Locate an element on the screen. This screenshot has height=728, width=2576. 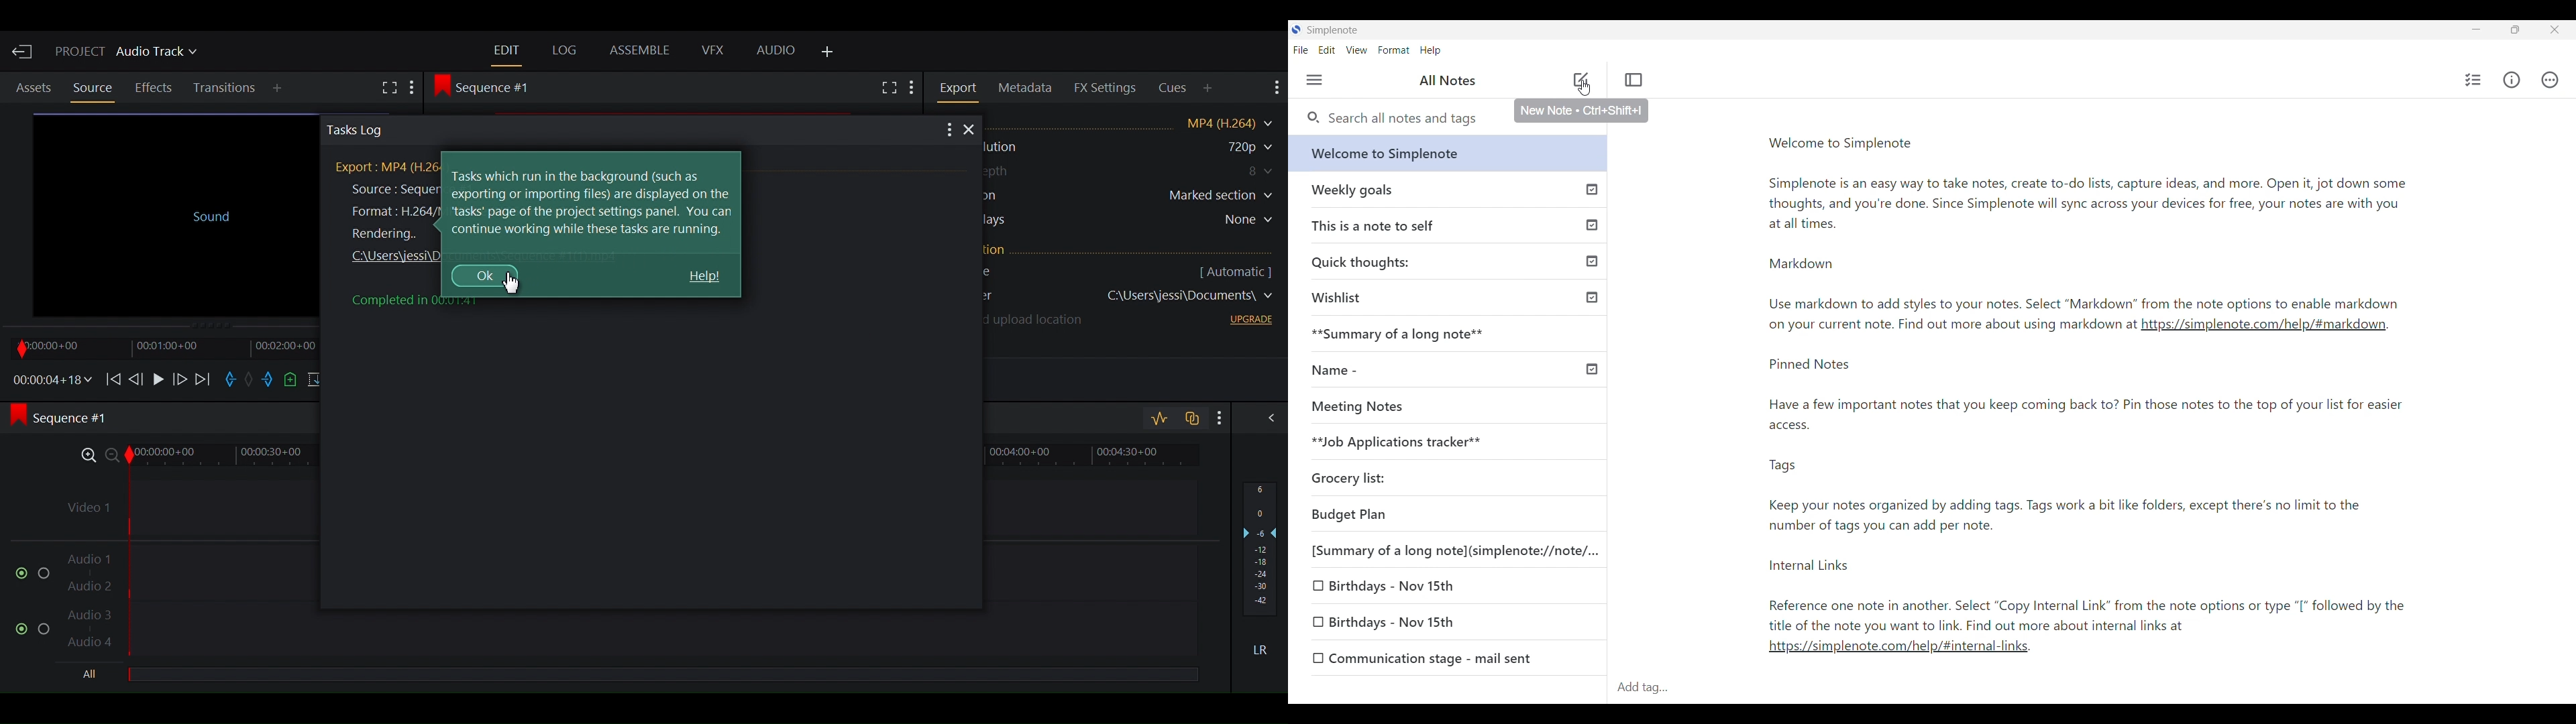
Search all notes and tags is located at coordinates (1391, 117).